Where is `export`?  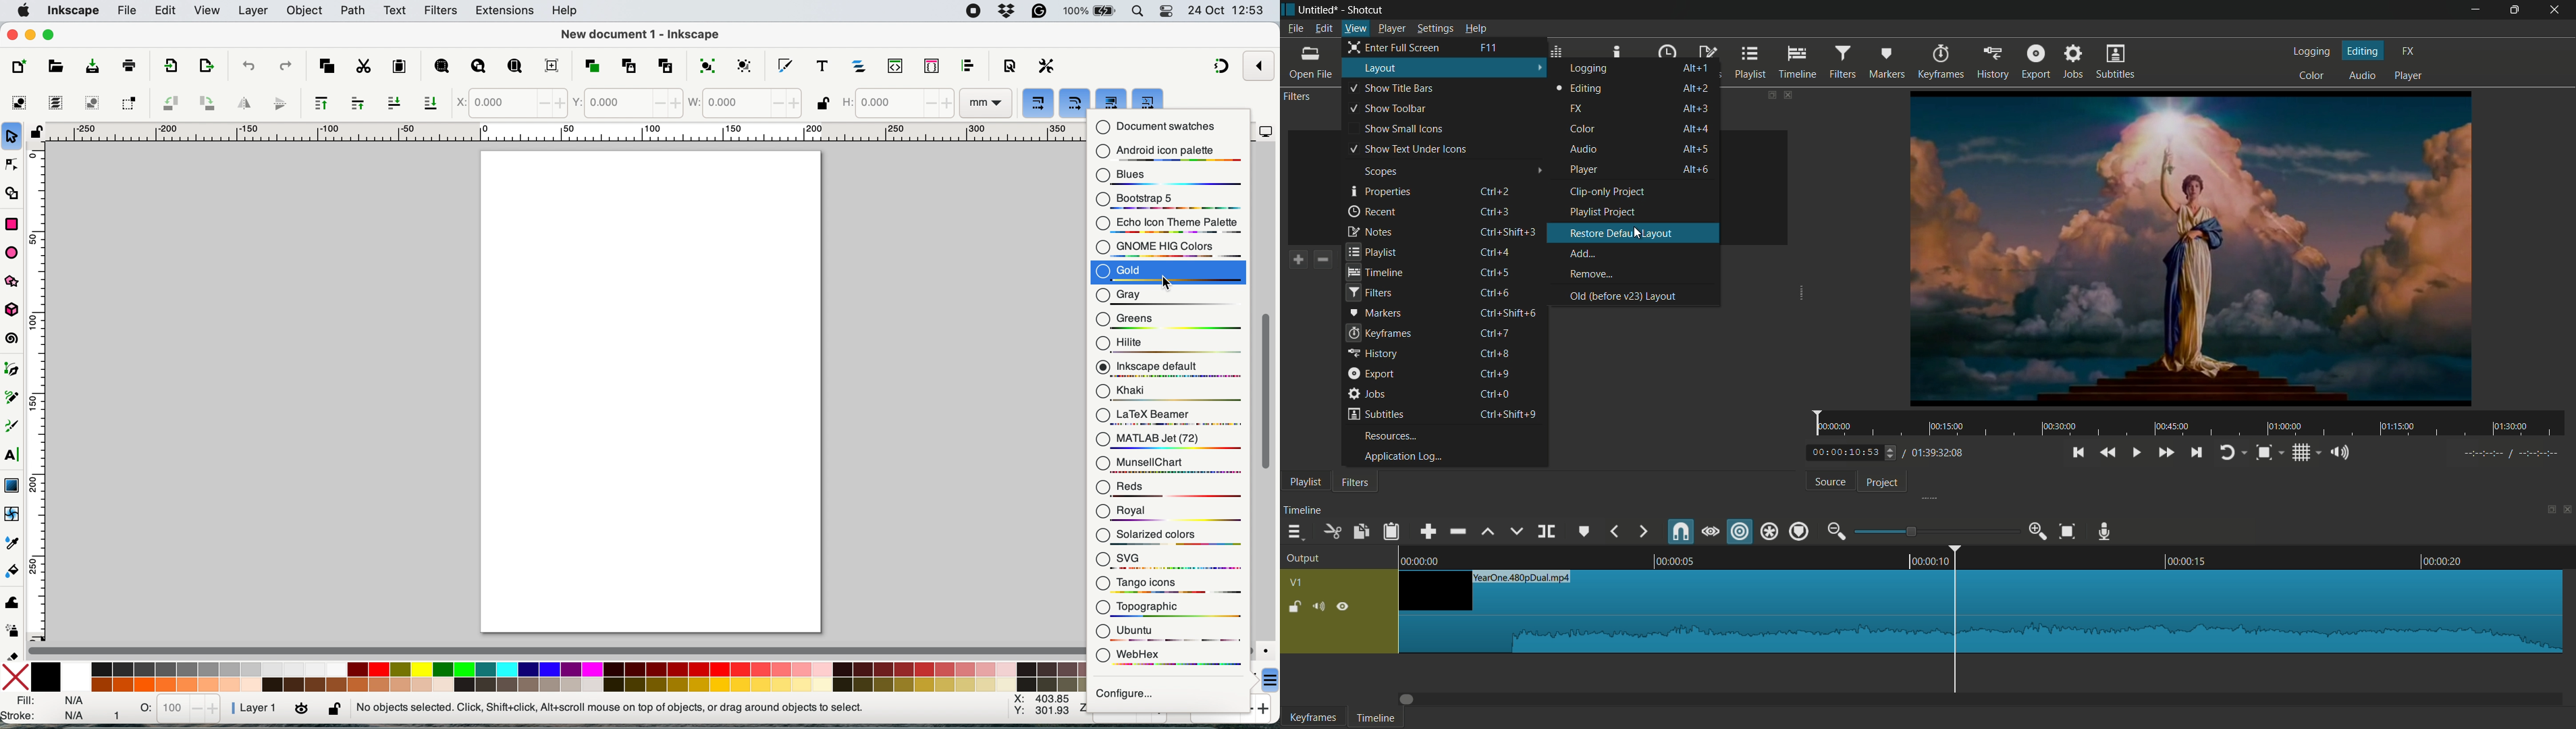
export is located at coordinates (1370, 373).